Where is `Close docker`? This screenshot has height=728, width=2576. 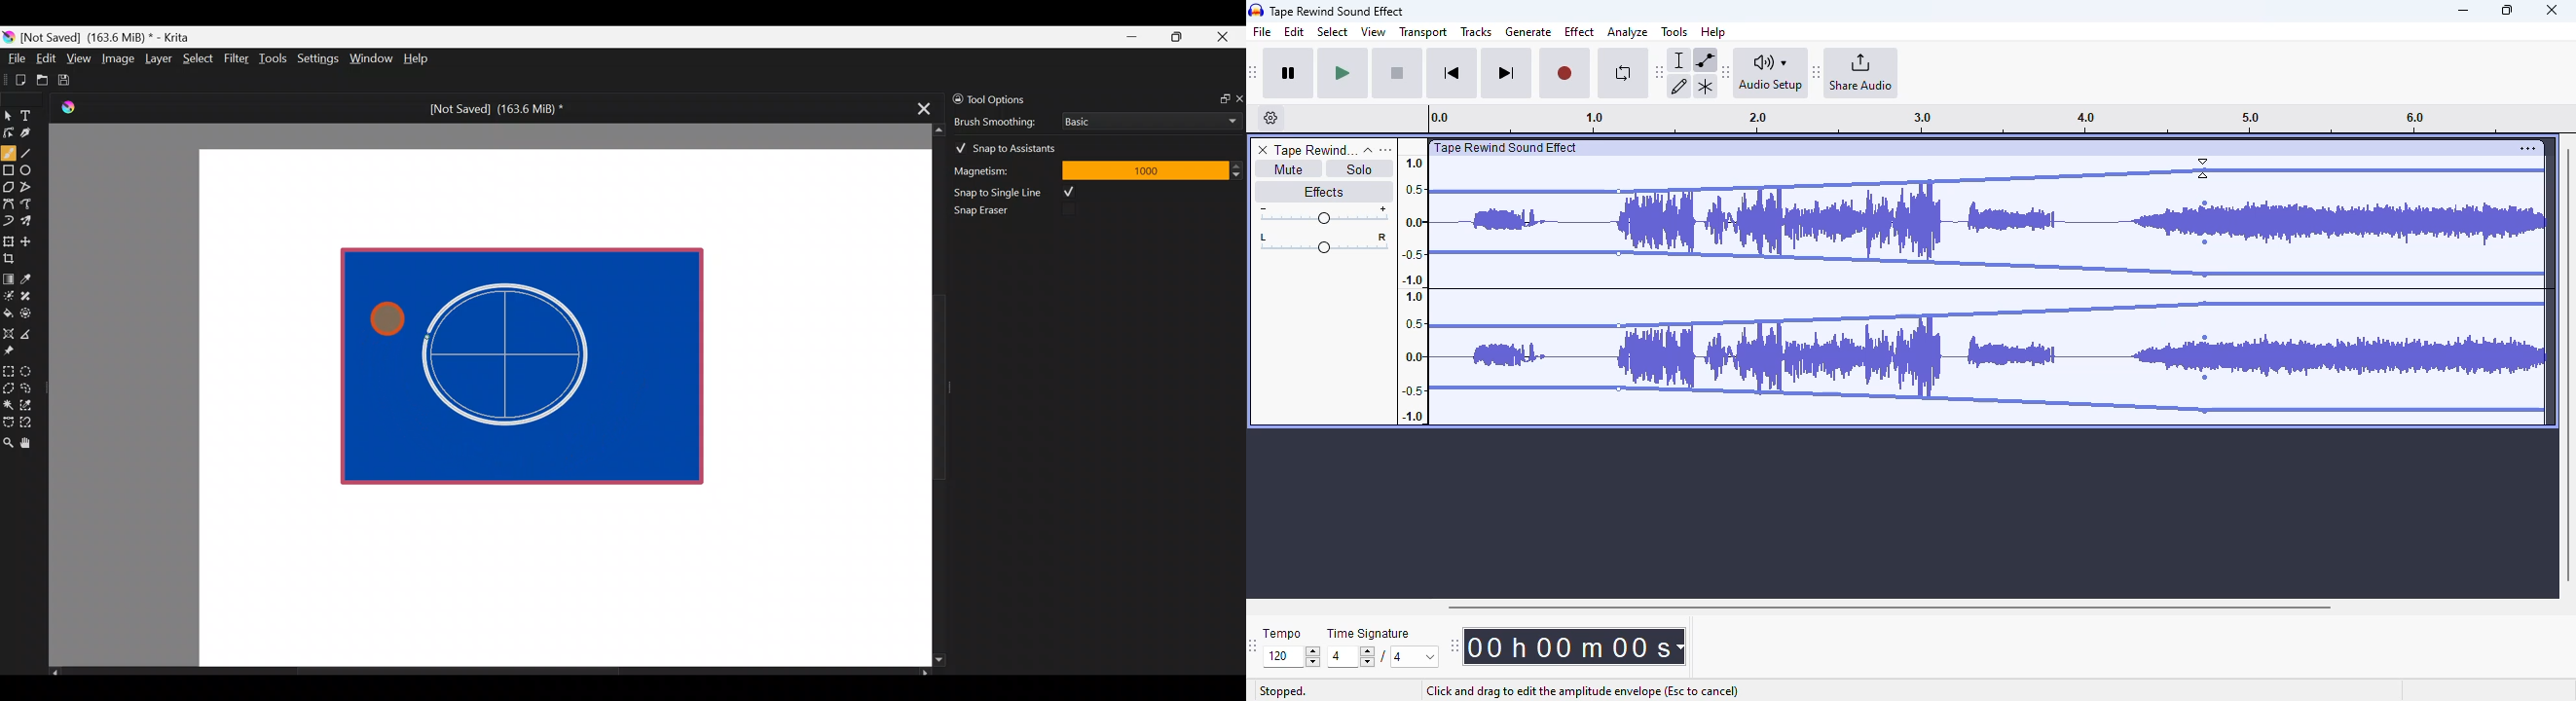
Close docker is located at coordinates (1238, 98).